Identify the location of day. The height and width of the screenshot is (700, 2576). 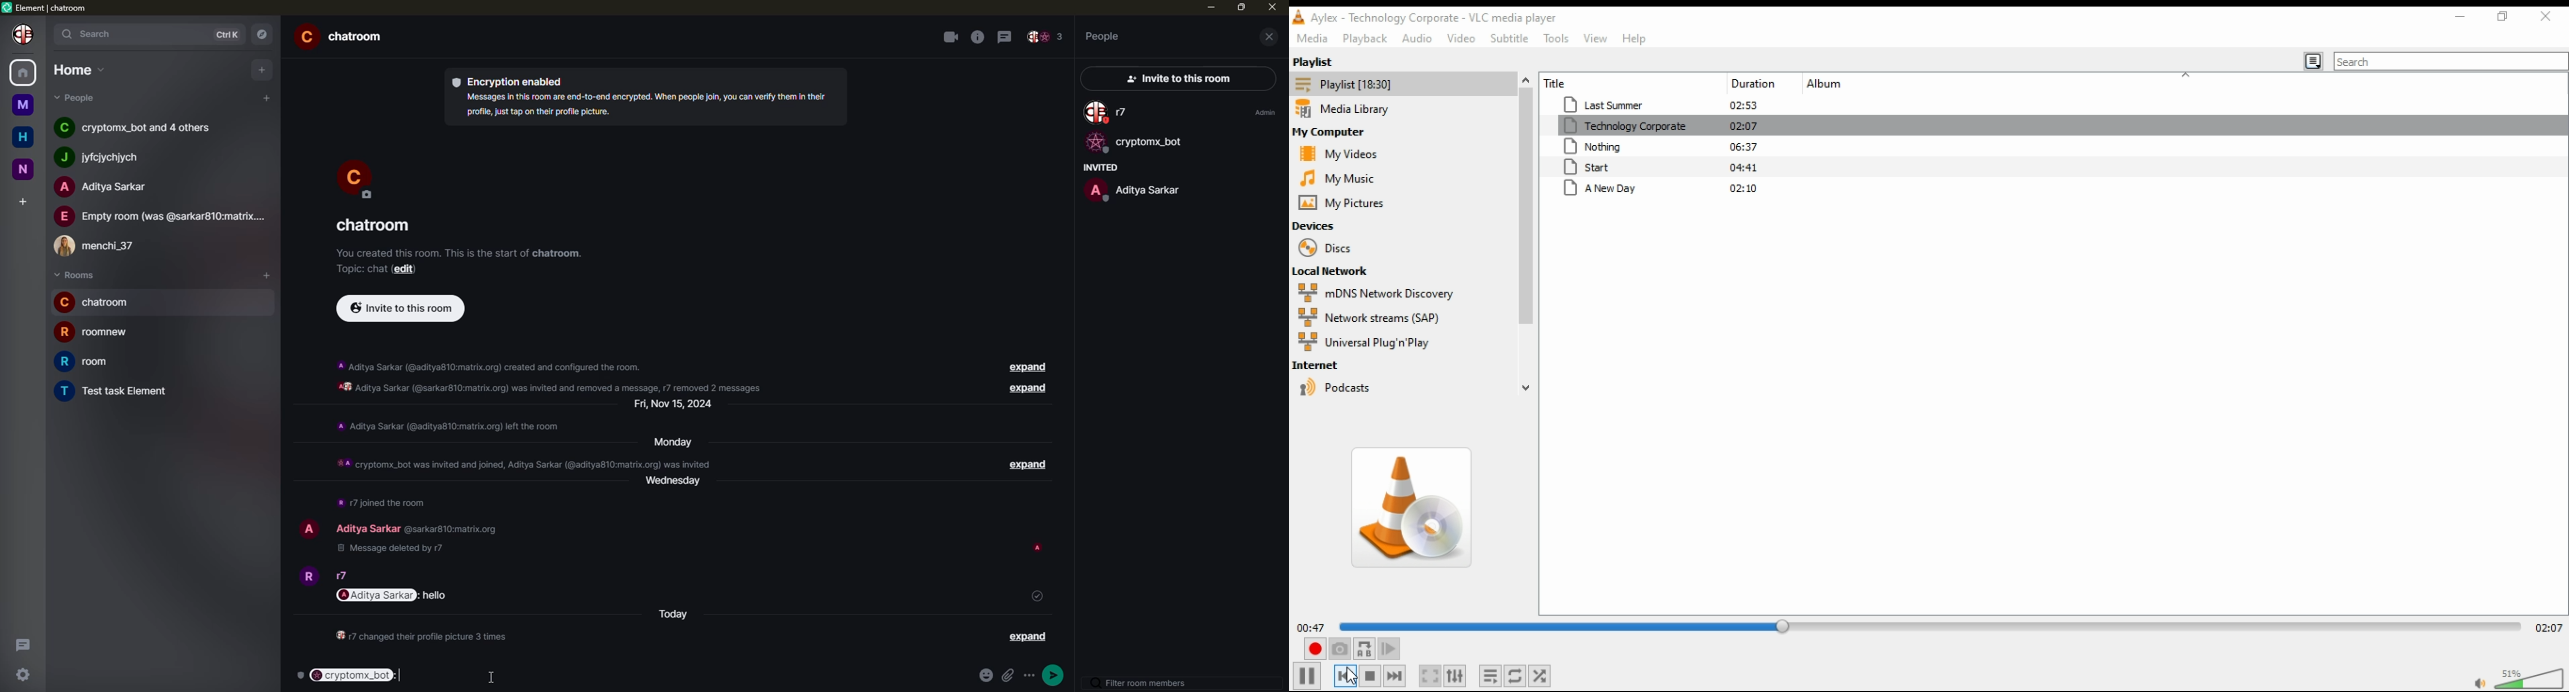
(669, 441).